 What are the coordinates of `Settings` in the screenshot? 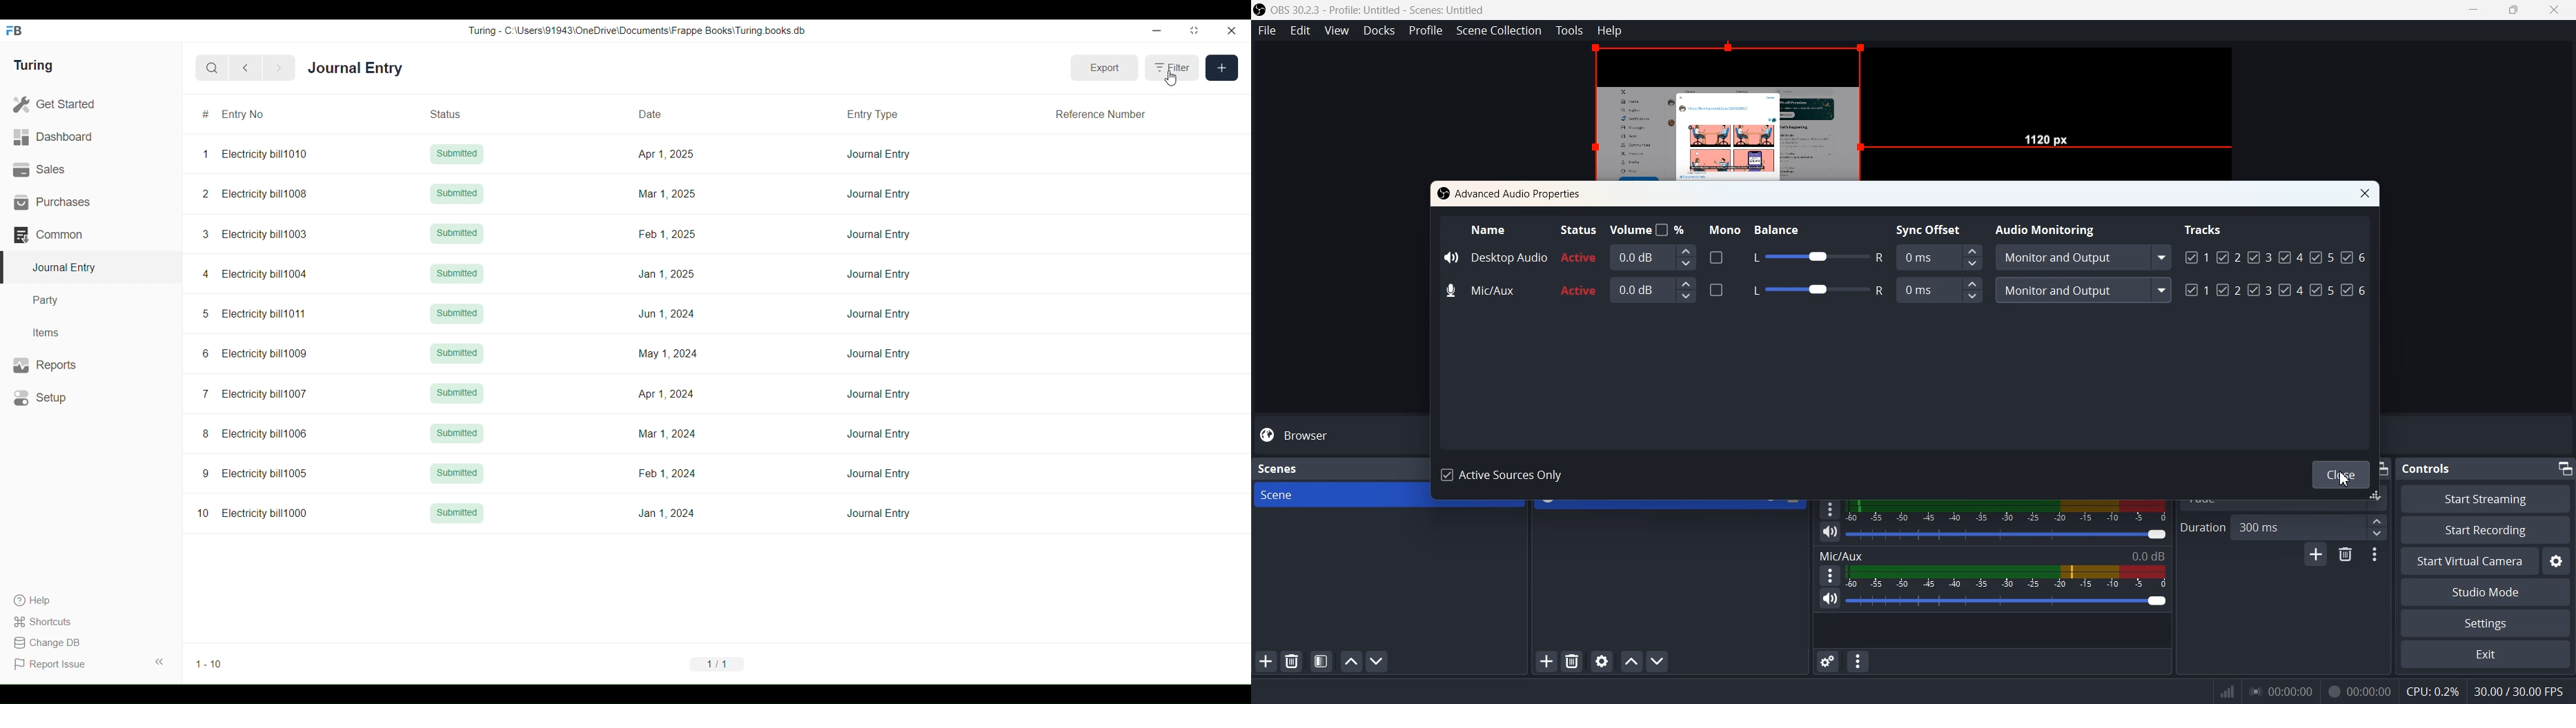 It's located at (2484, 624).